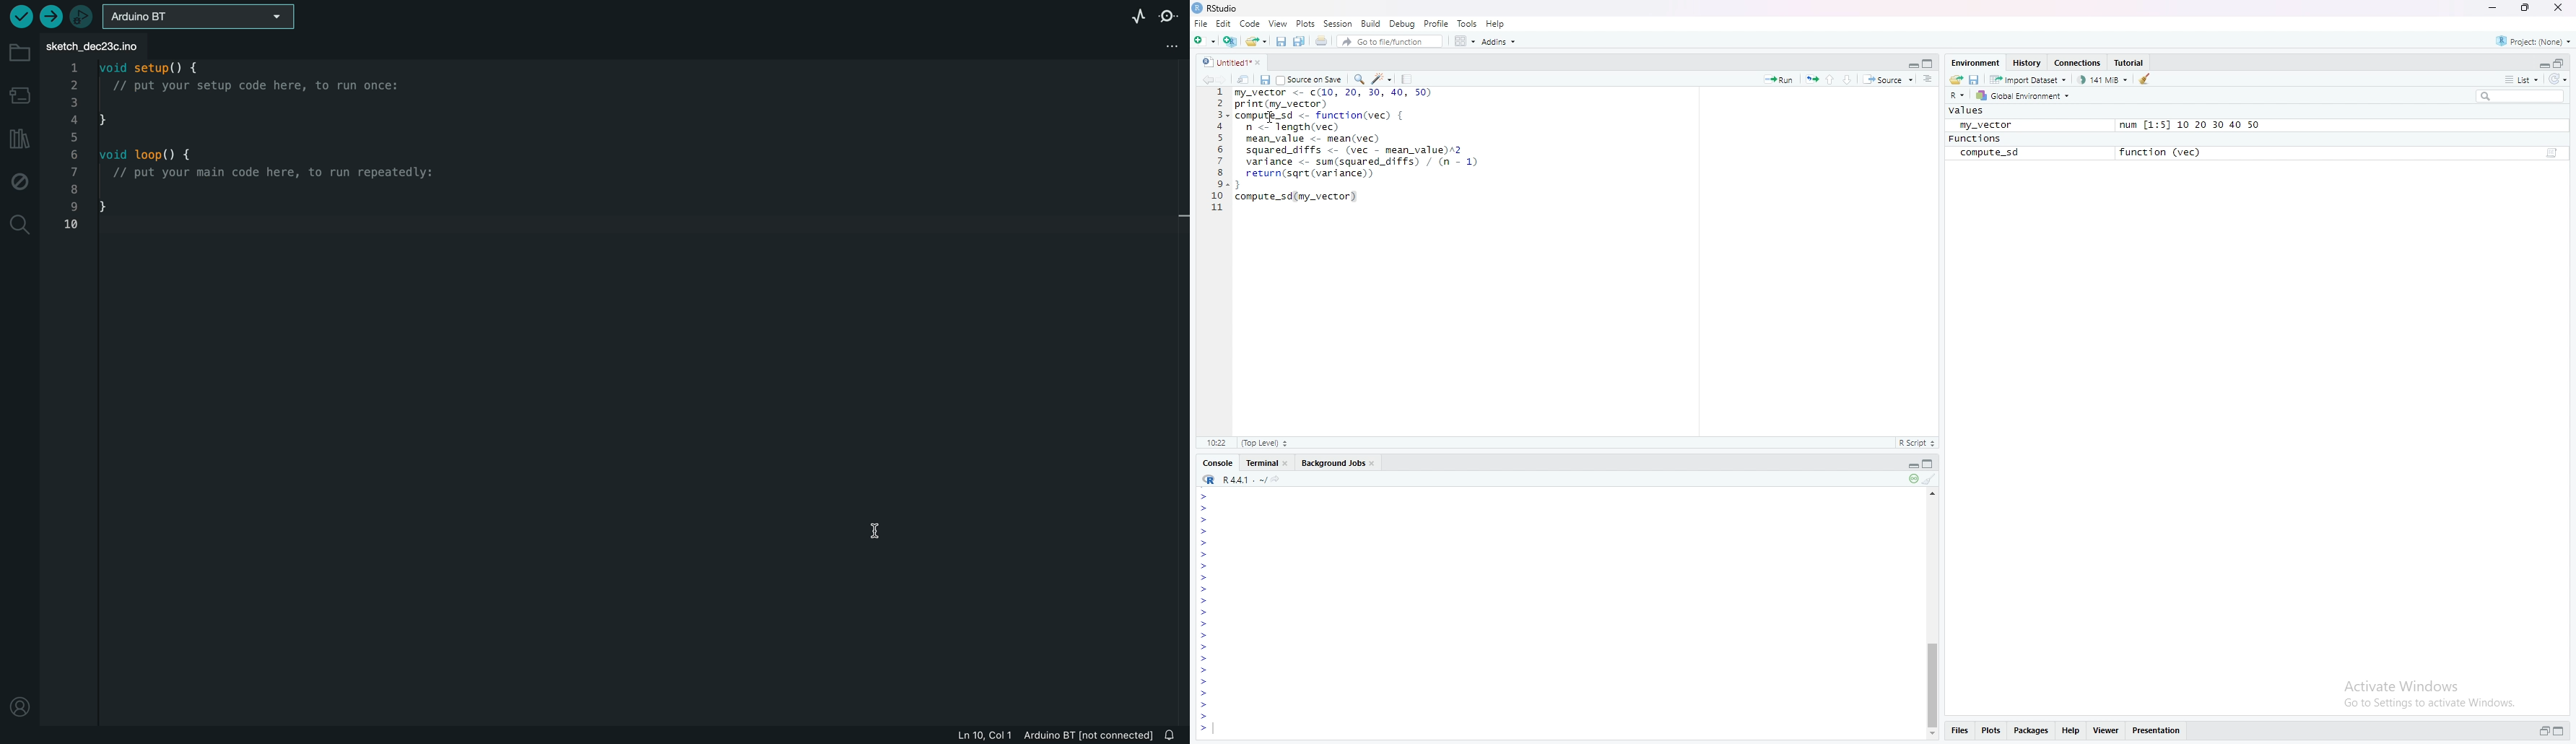 This screenshot has width=2576, height=756. Describe the element at coordinates (1909, 63) in the screenshot. I see `Minimize` at that location.